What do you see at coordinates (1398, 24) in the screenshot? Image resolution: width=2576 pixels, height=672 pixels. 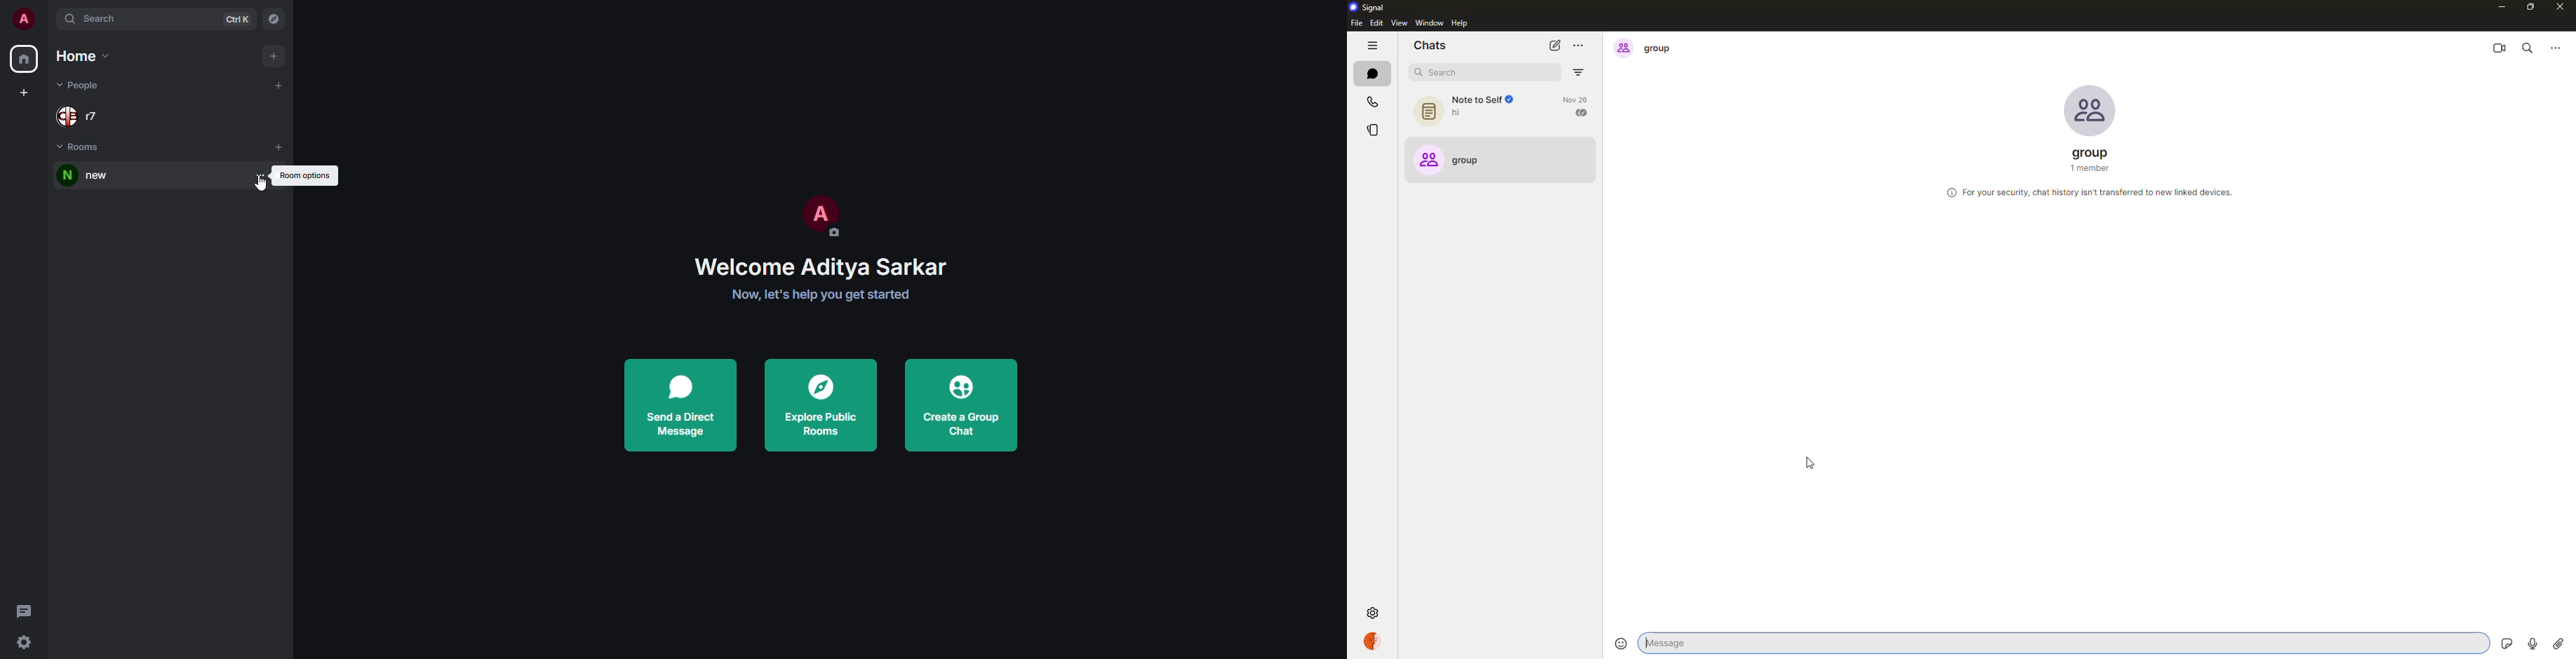 I see `view` at bounding box center [1398, 24].